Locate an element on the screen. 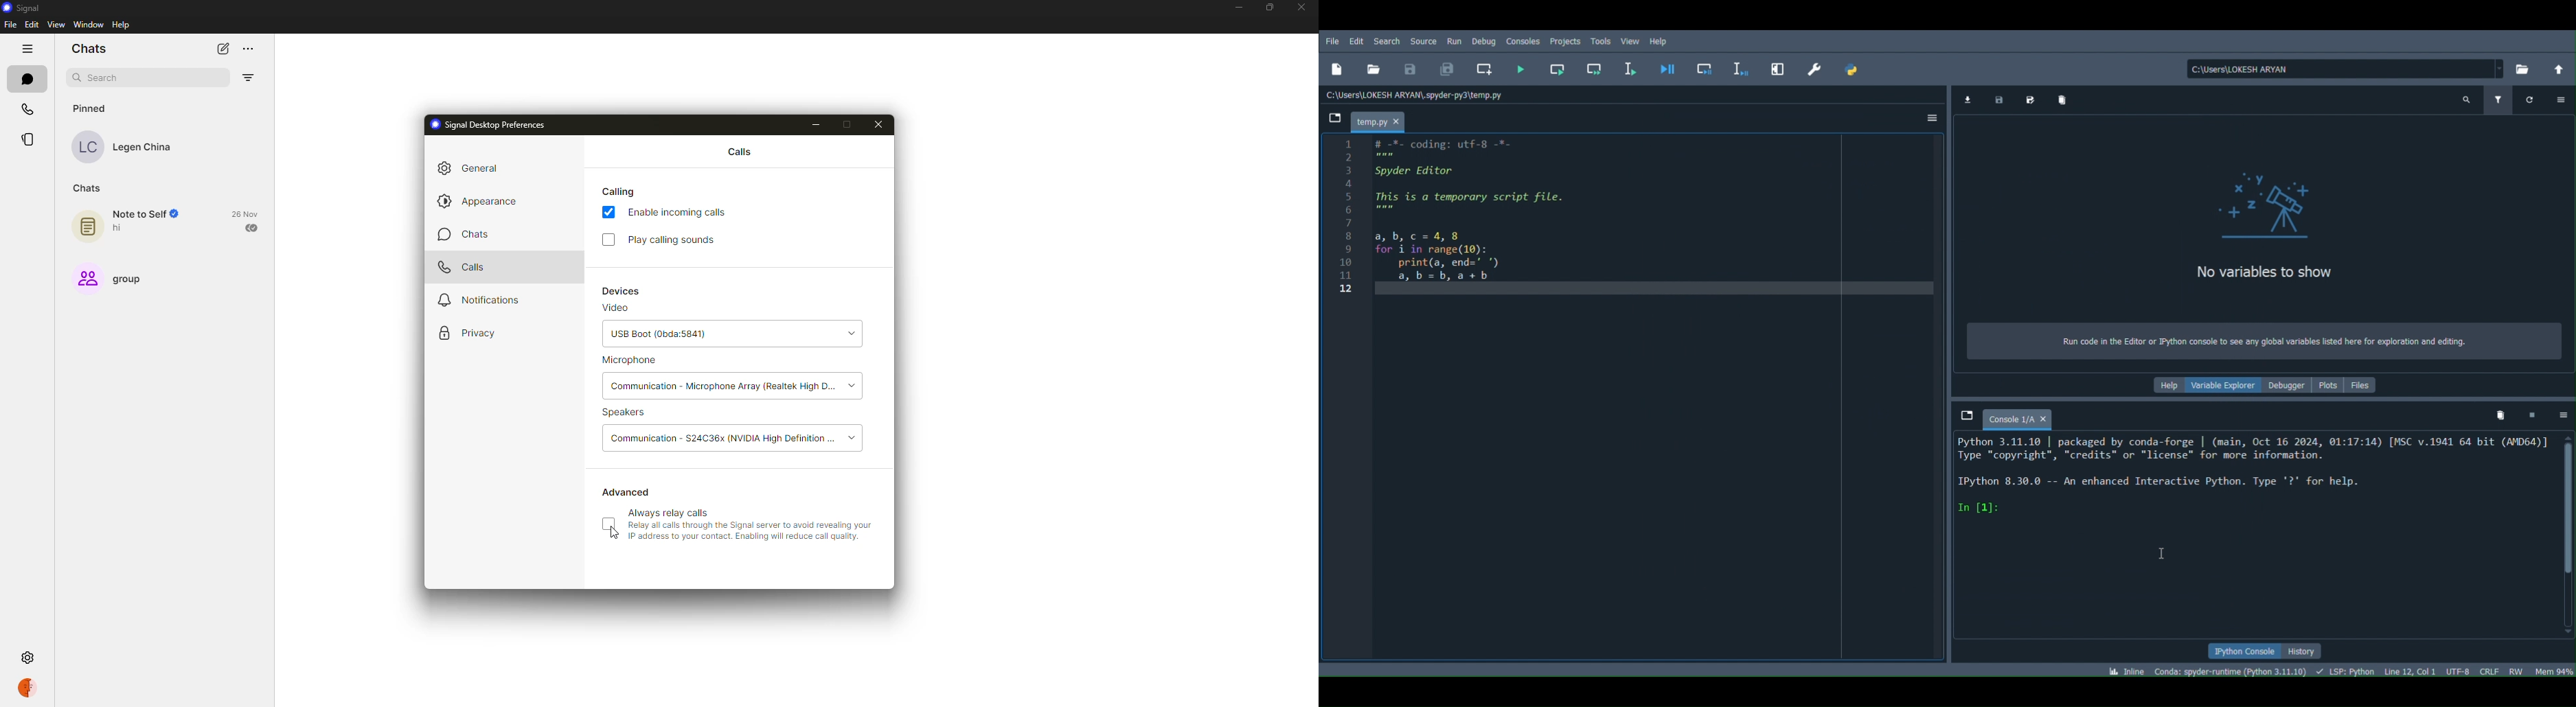  help is located at coordinates (121, 25).